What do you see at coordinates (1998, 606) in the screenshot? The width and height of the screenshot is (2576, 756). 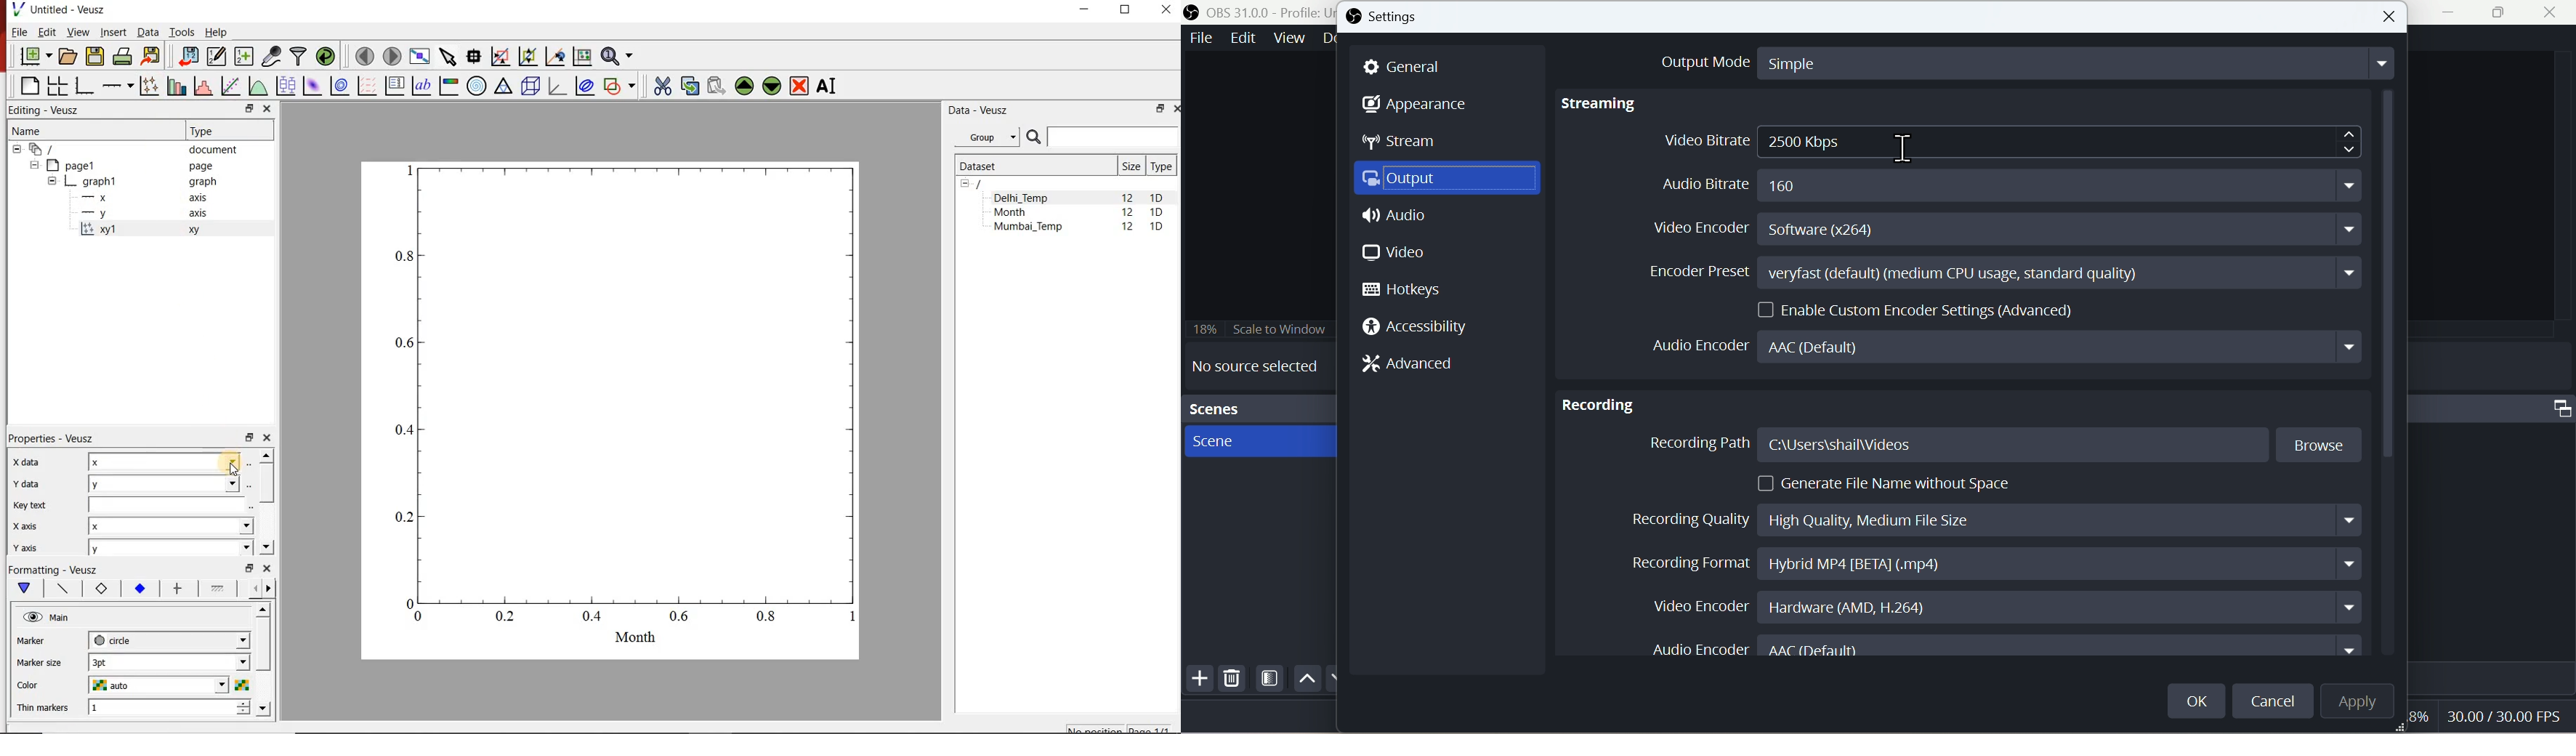 I see `Video Encoder` at bounding box center [1998, 606].